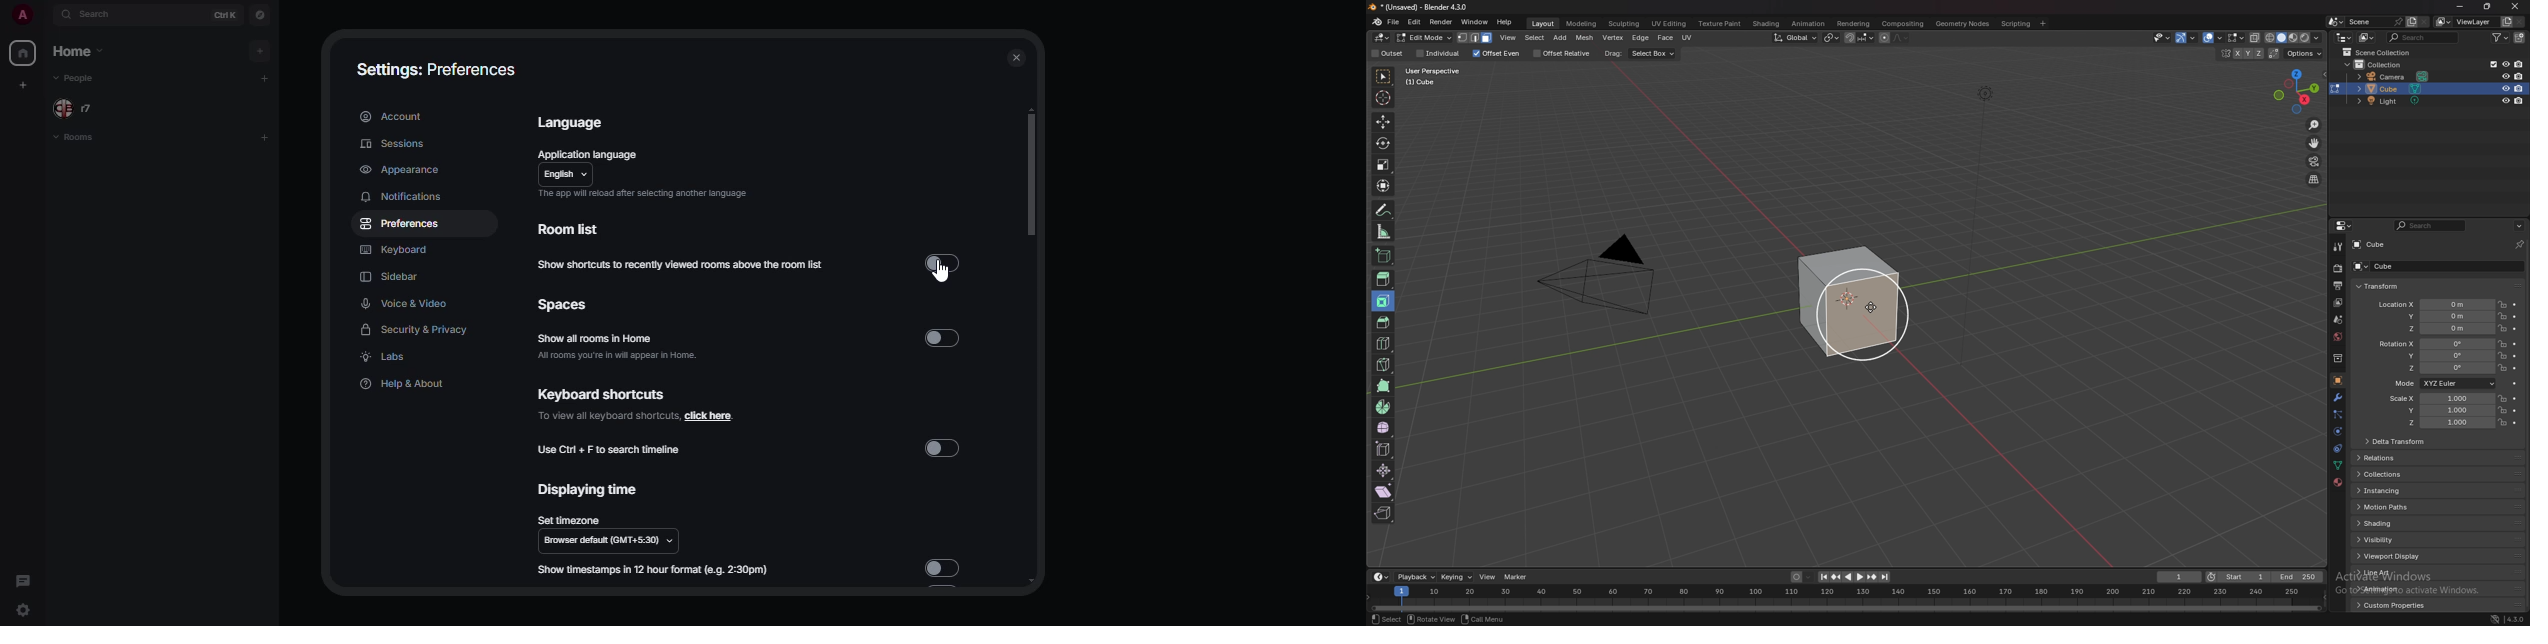  I want to click on show shortcuts to recently viewed rooms above the room list, so click(682, 265).